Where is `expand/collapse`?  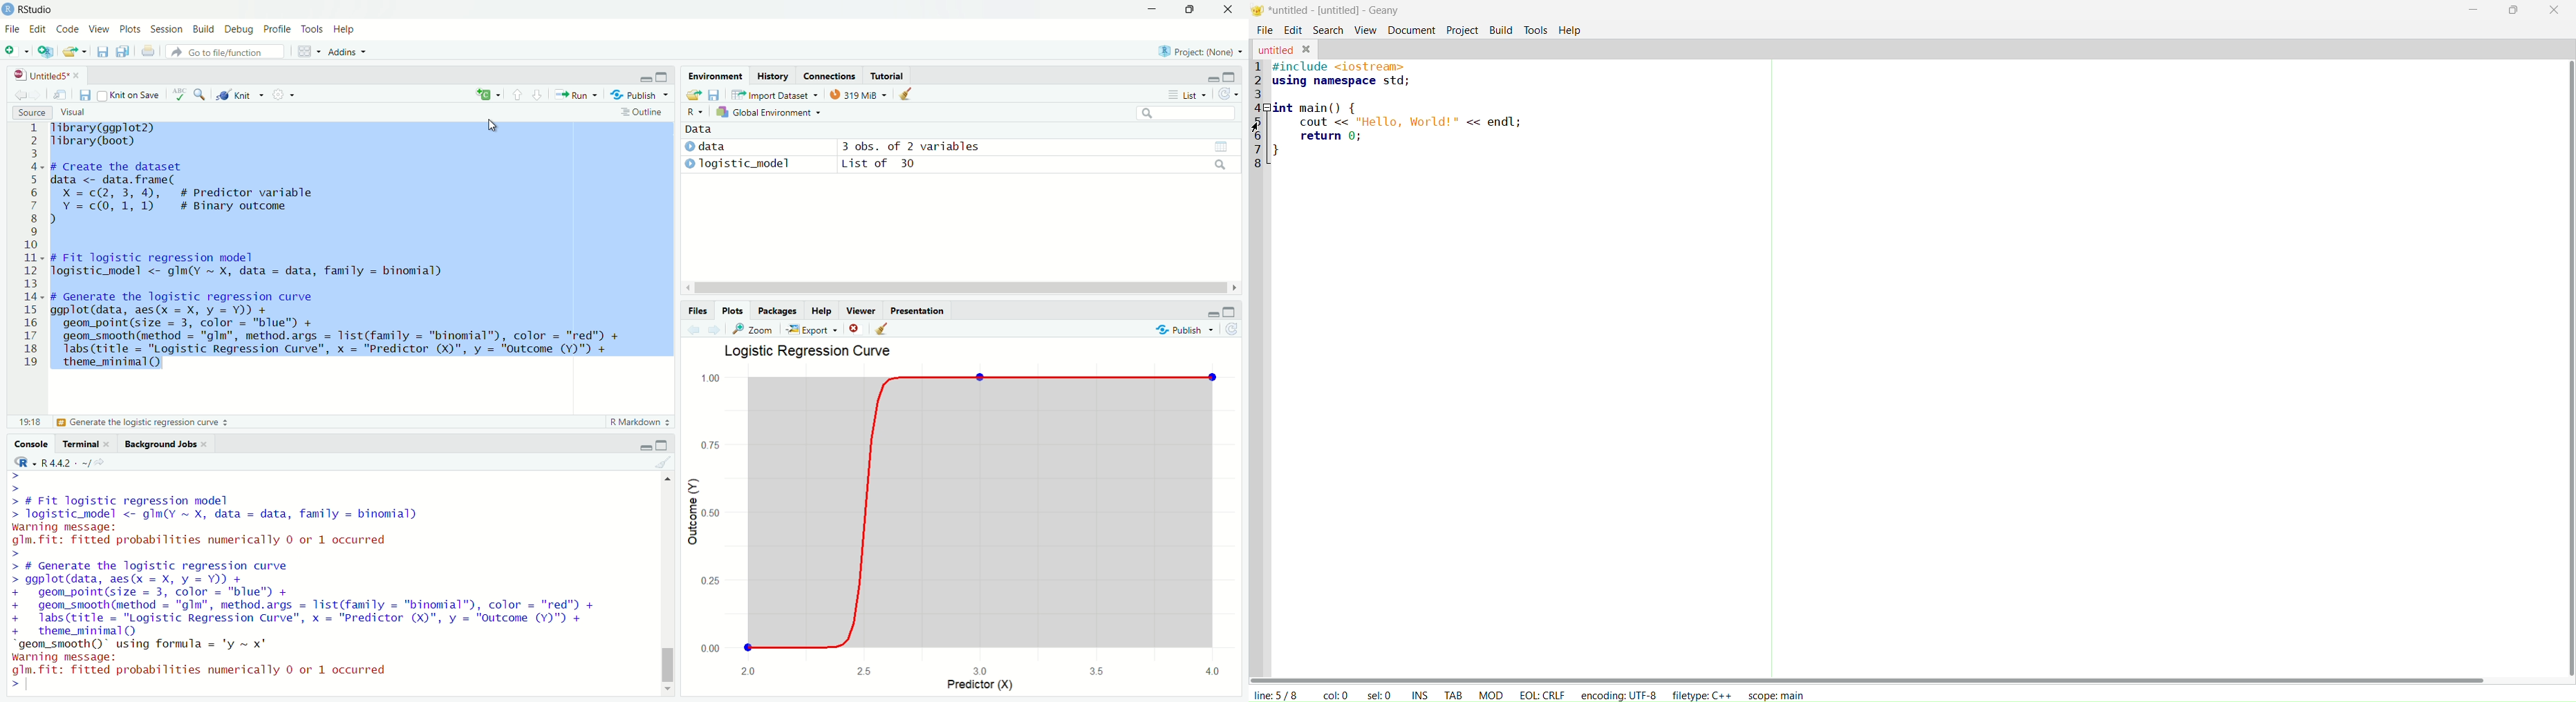
expand/collapse is located at coordinates (689, 164).